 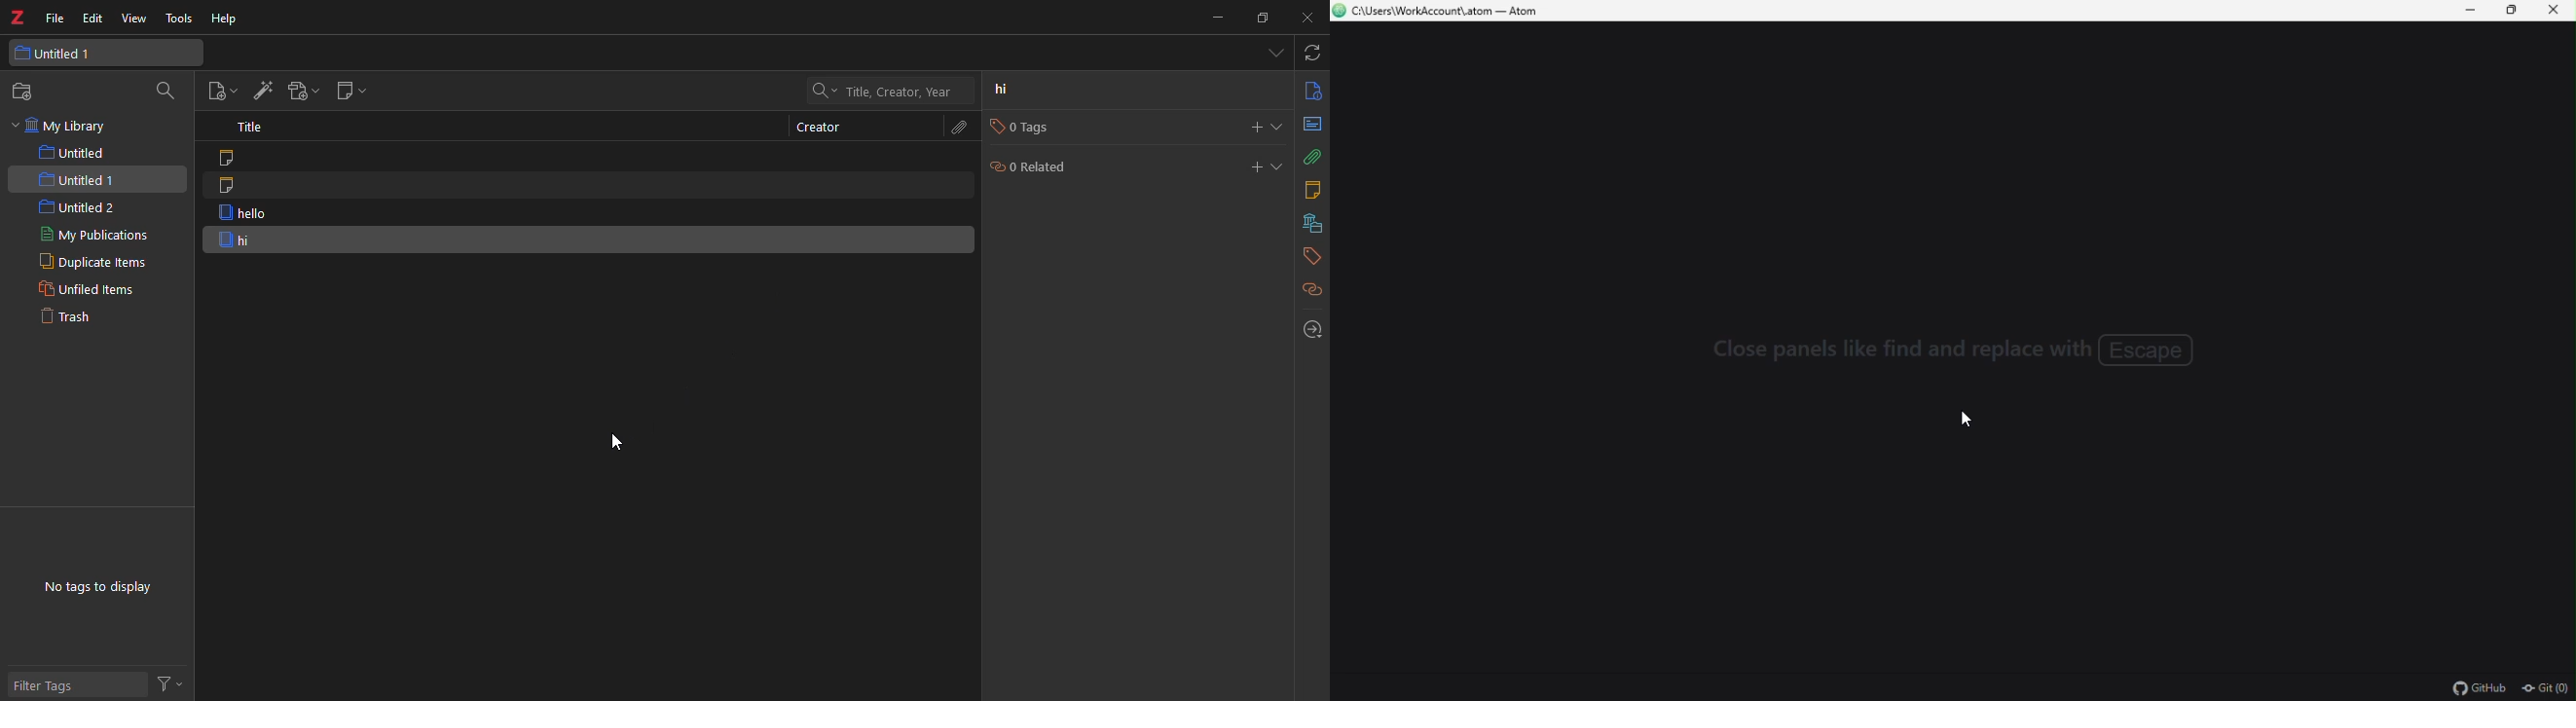 What do you see at coordinates (238, 241) in the screenshot?
I see `hi` at bounding box center [238, 241].